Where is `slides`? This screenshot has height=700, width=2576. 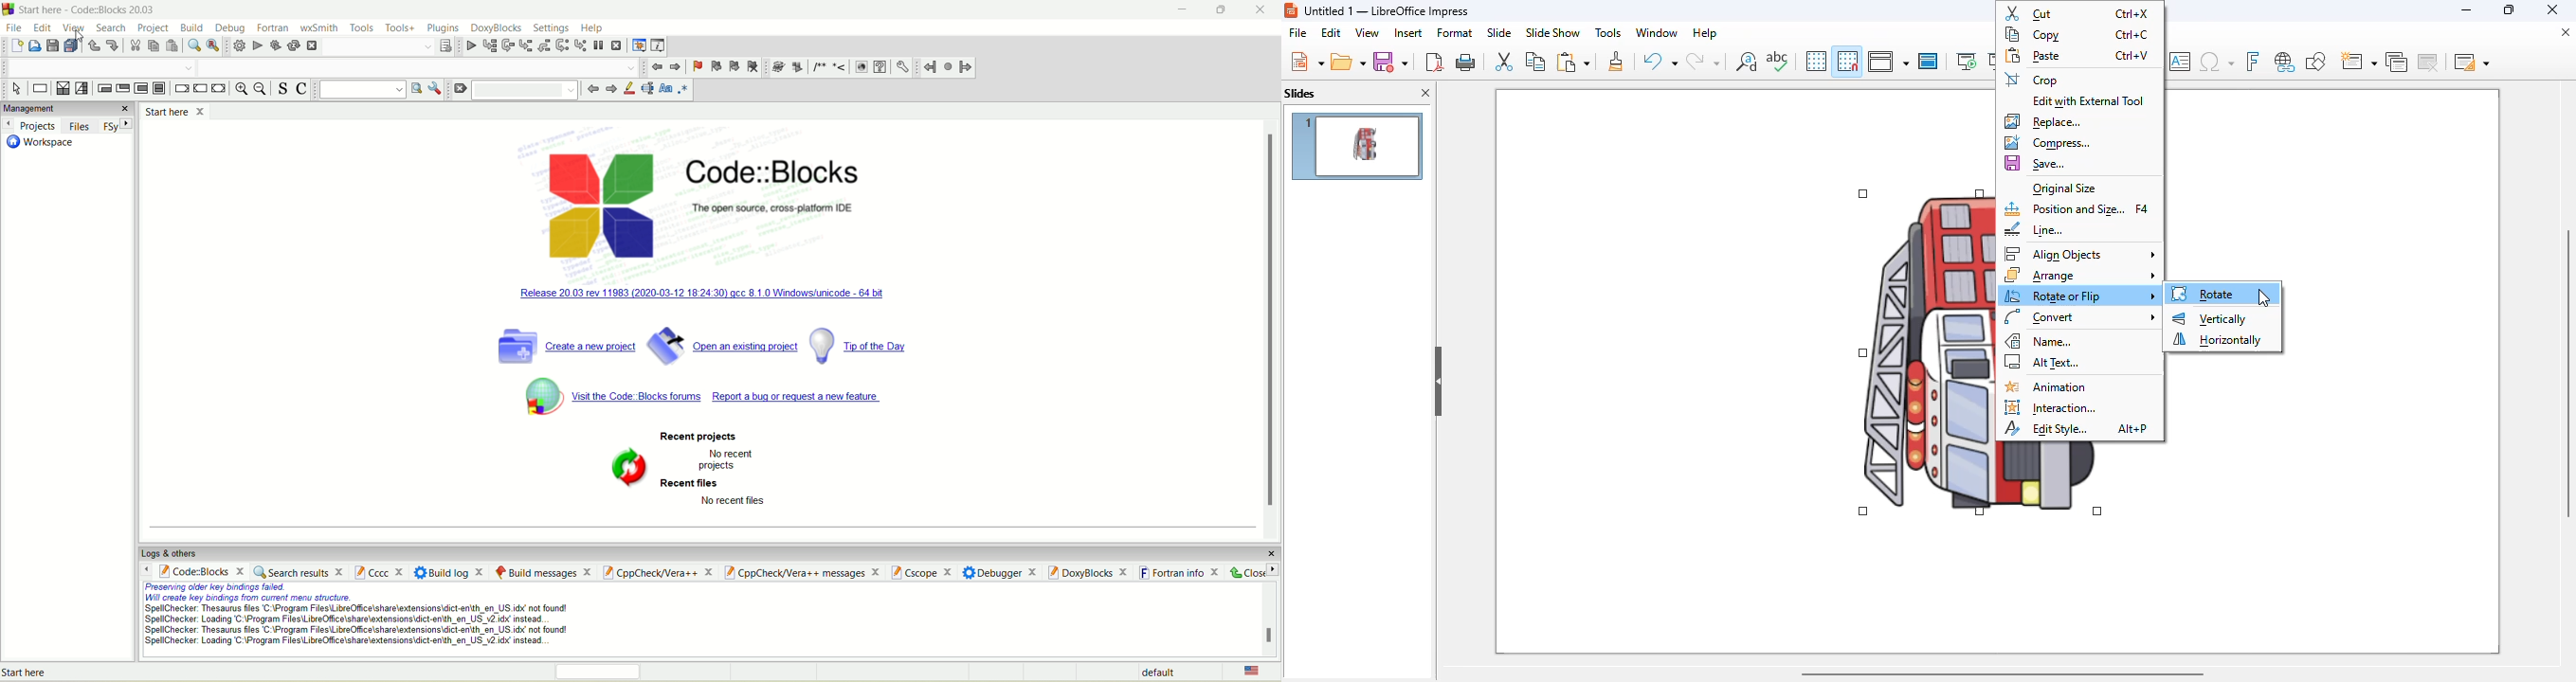 slides is located at coordinates (1300, 94).